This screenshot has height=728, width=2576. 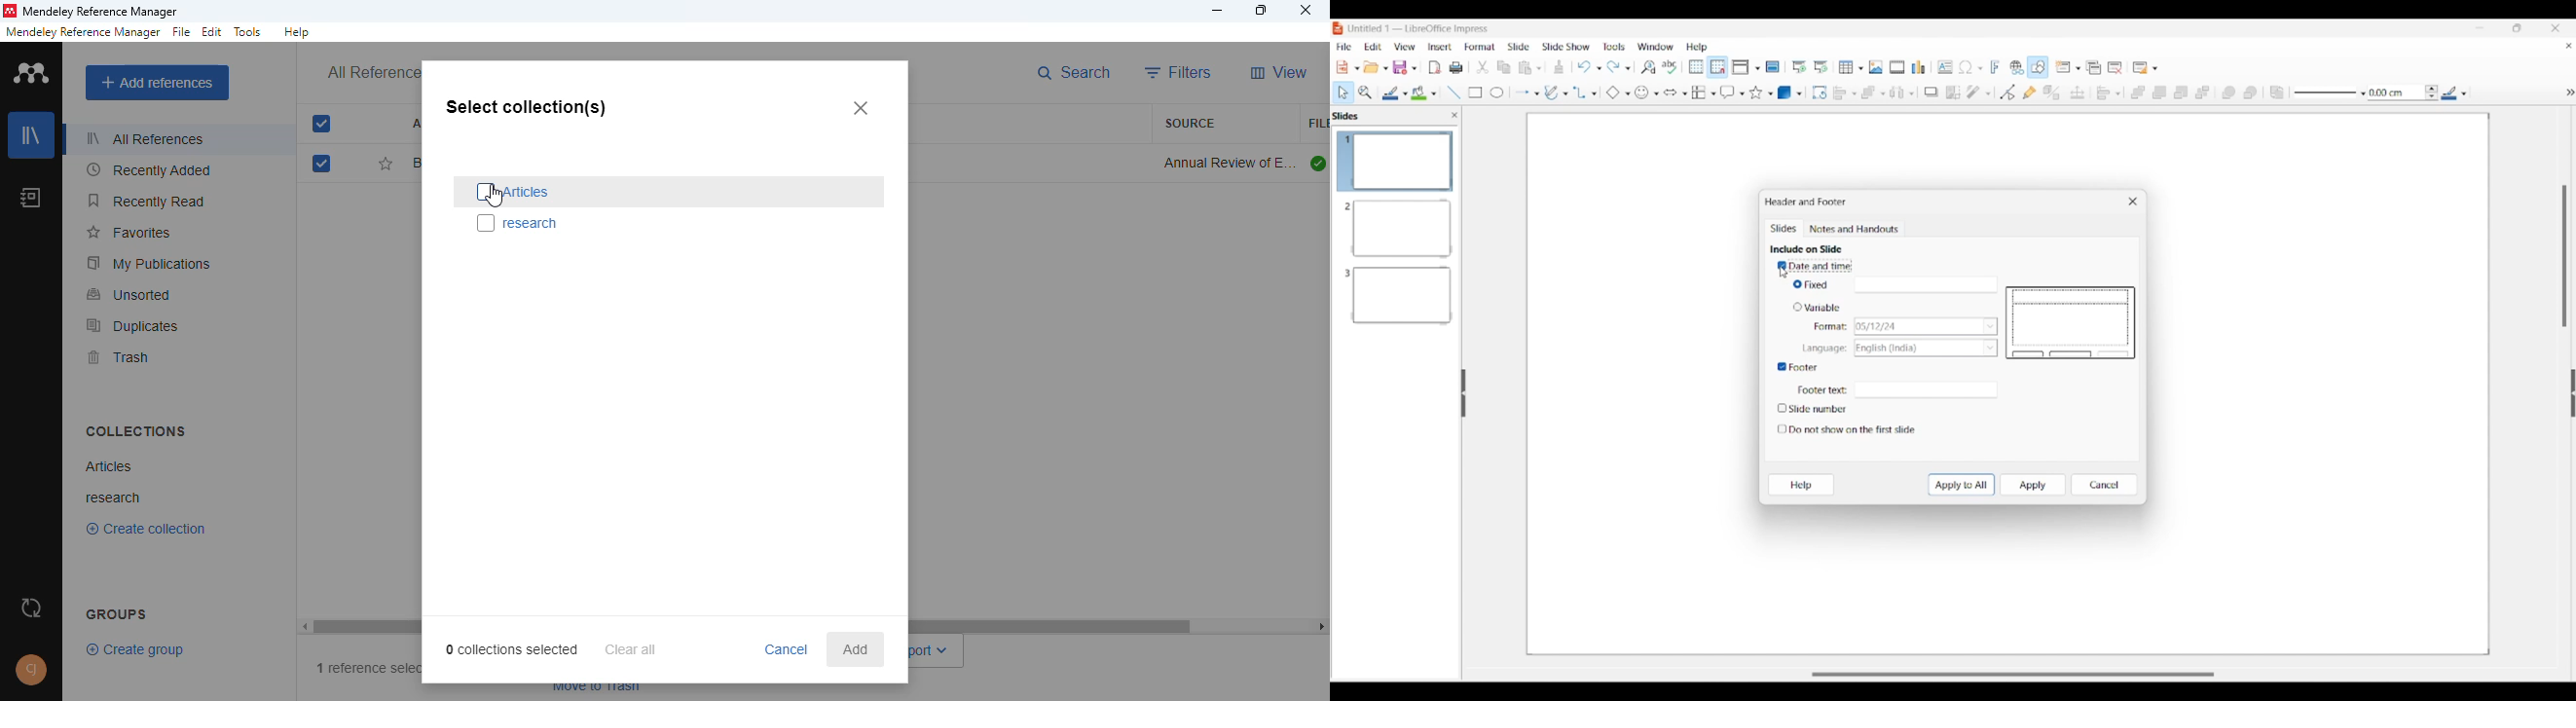 I want to click on Indicates Footer text box, so click(x=1822, y=391).